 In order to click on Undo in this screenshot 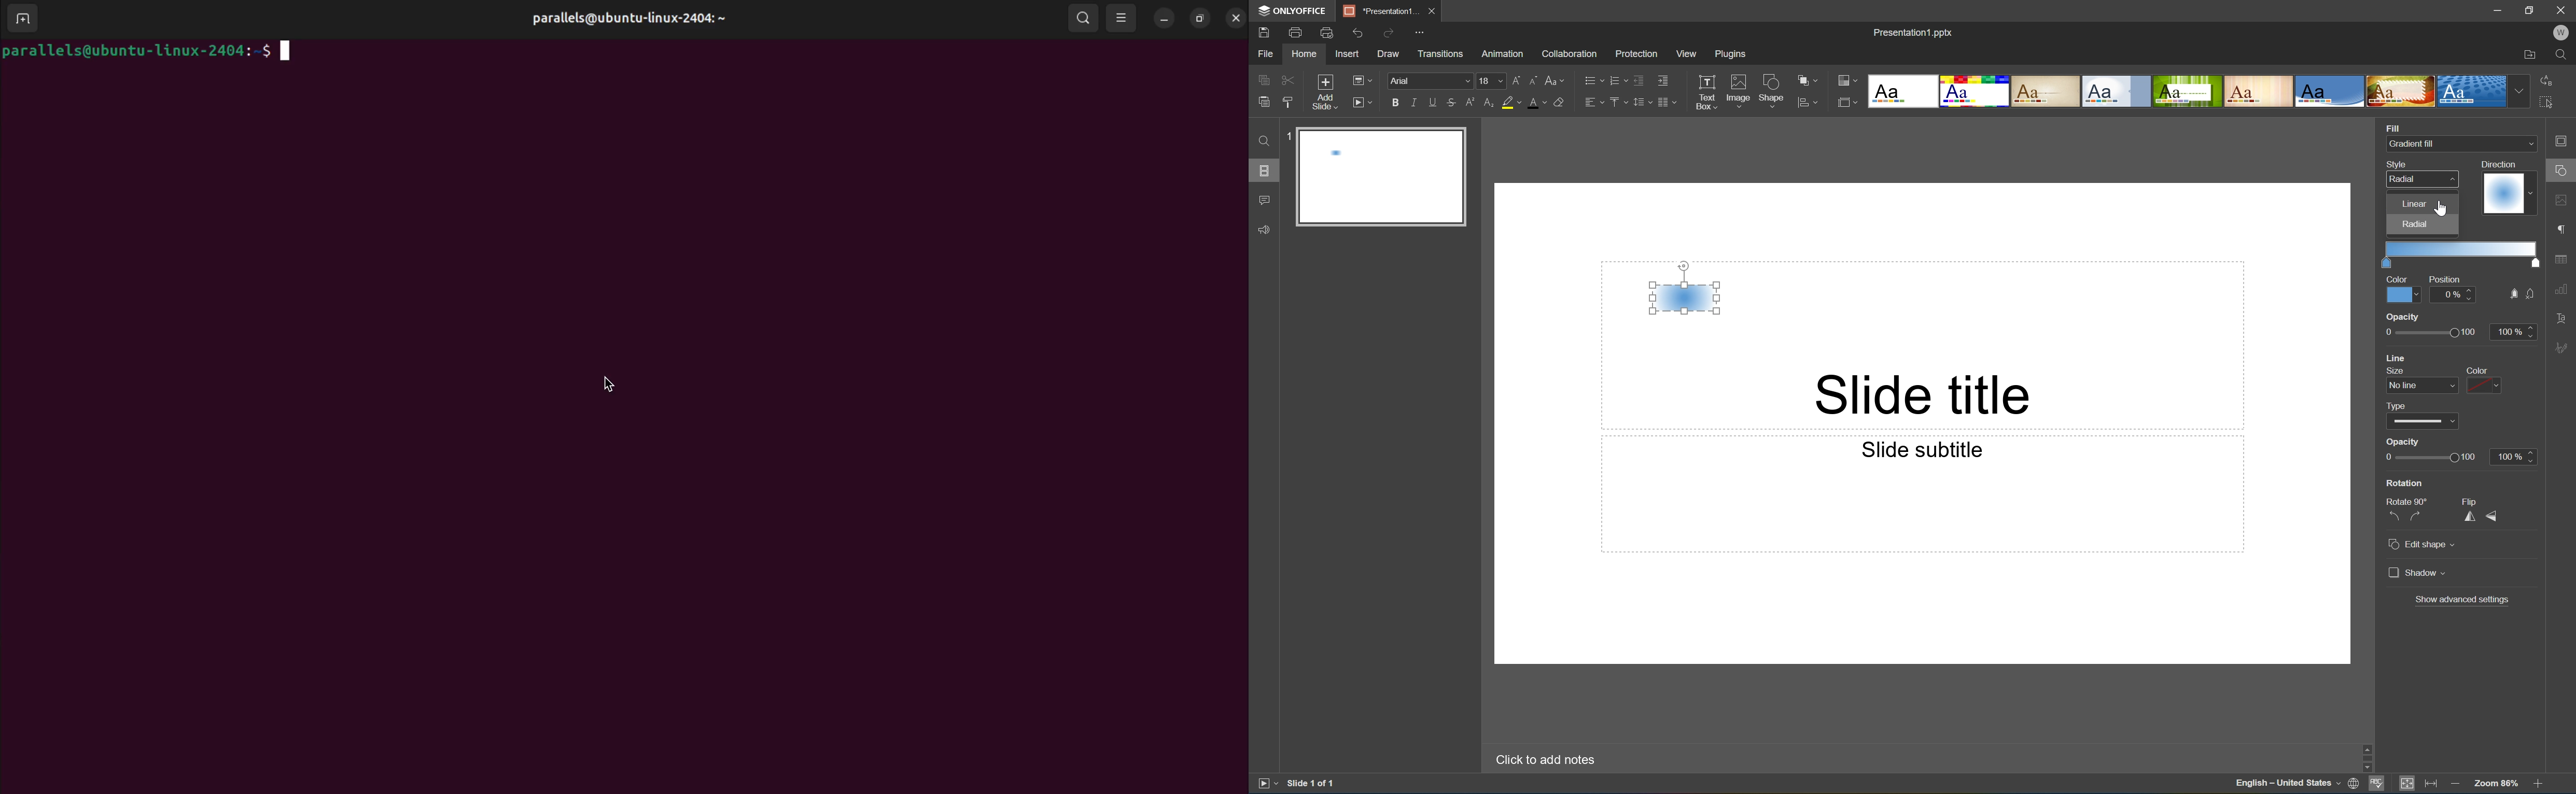, I will do `click(1356, 33)`.